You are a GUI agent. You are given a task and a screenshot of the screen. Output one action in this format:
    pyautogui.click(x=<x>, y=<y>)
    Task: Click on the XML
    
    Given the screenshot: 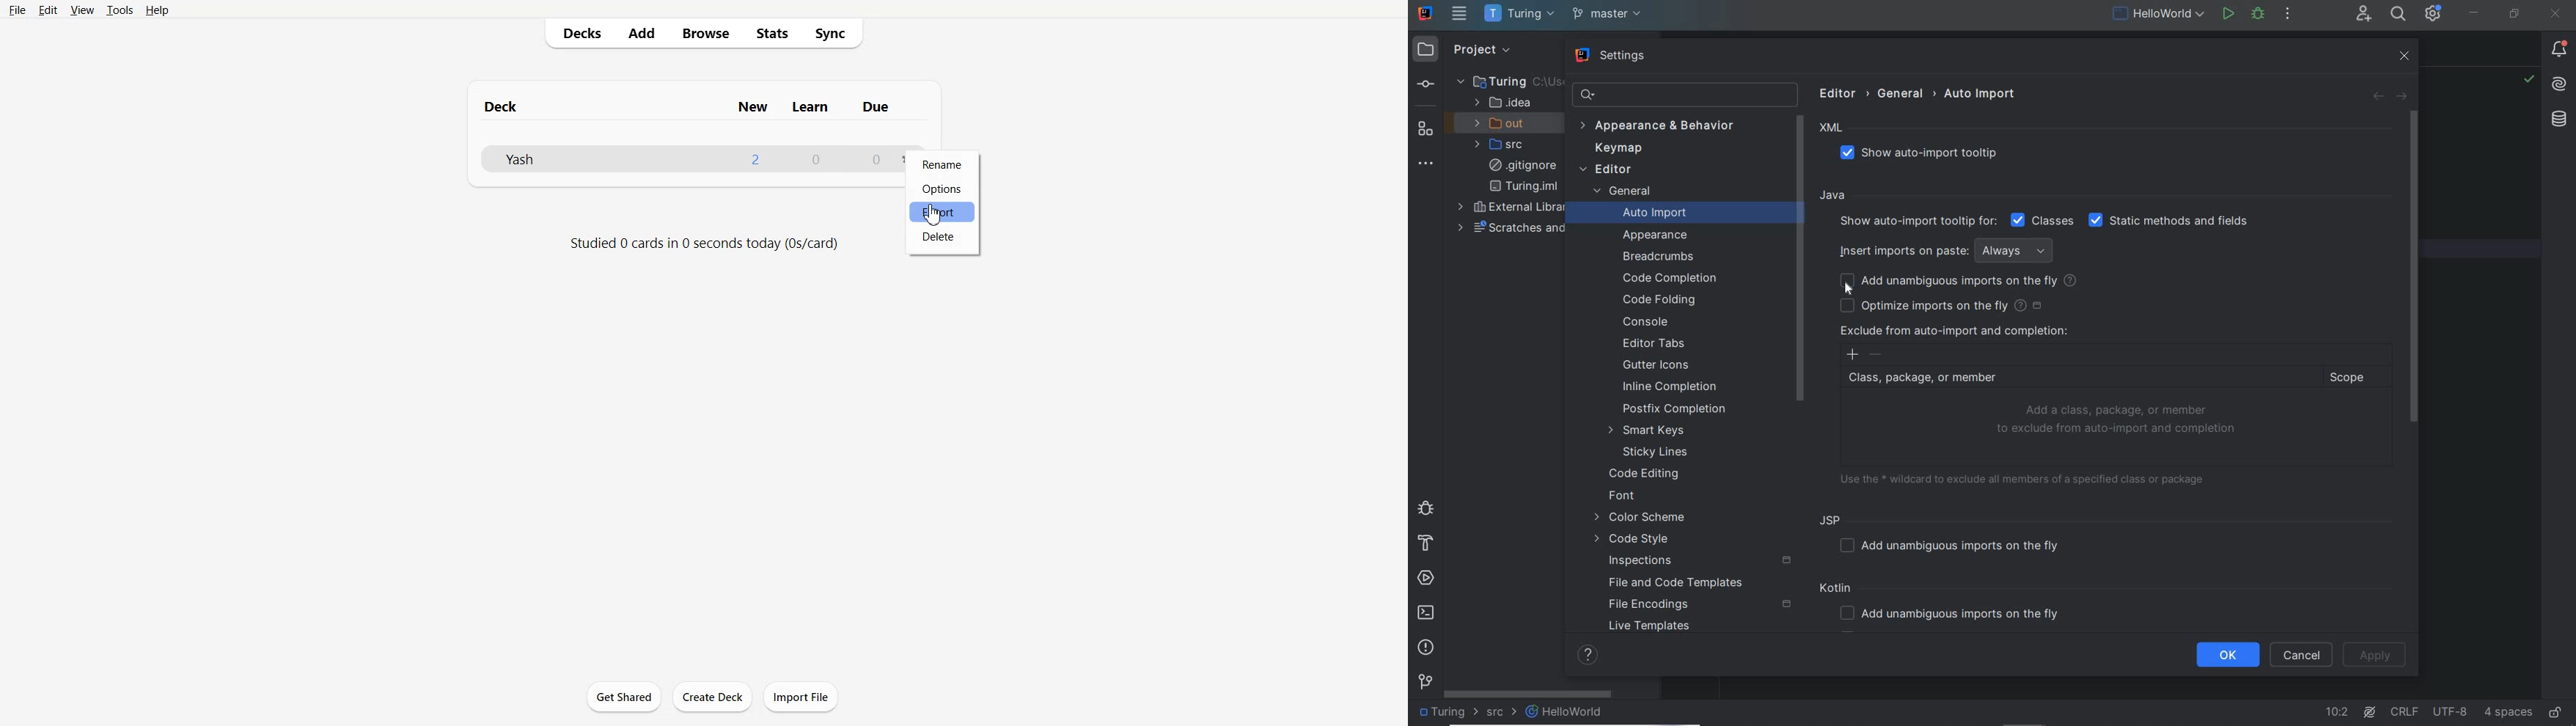 What is the action you would take?
    pyautogui.click(x=1832, y=128)
    